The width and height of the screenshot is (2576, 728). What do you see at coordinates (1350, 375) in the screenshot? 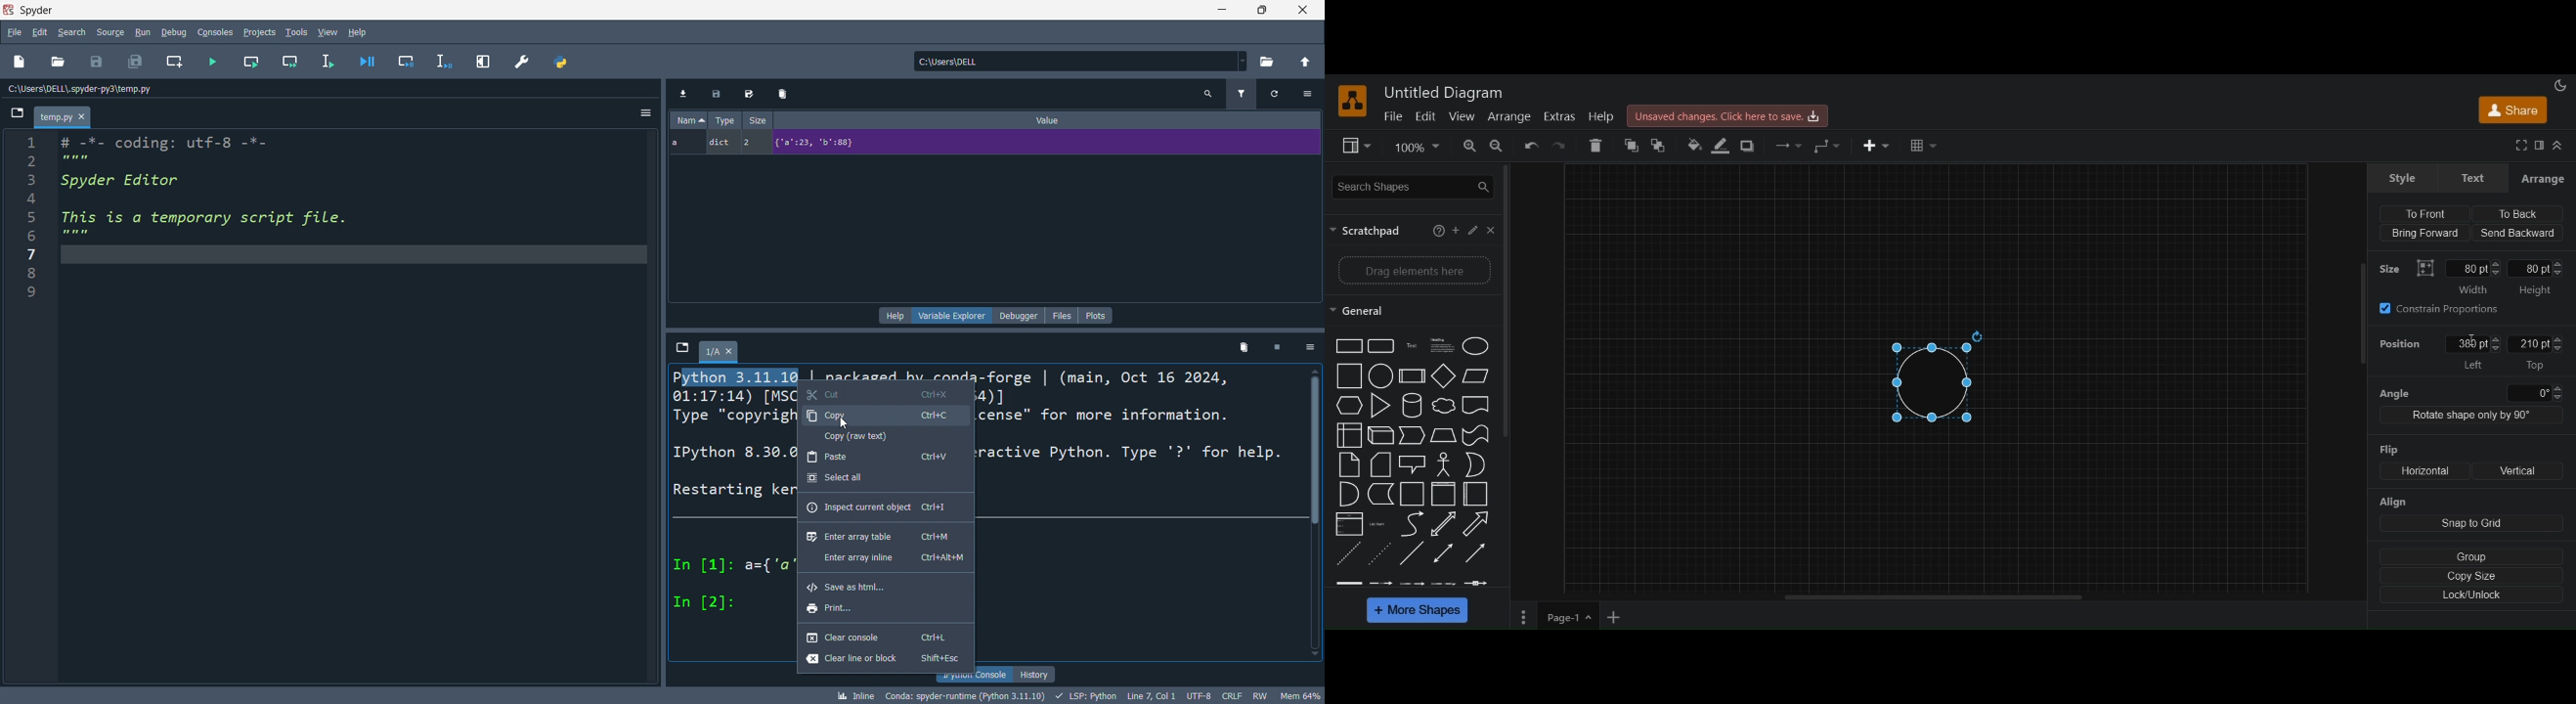
I see `Square` at bounding box center [1350, 375].